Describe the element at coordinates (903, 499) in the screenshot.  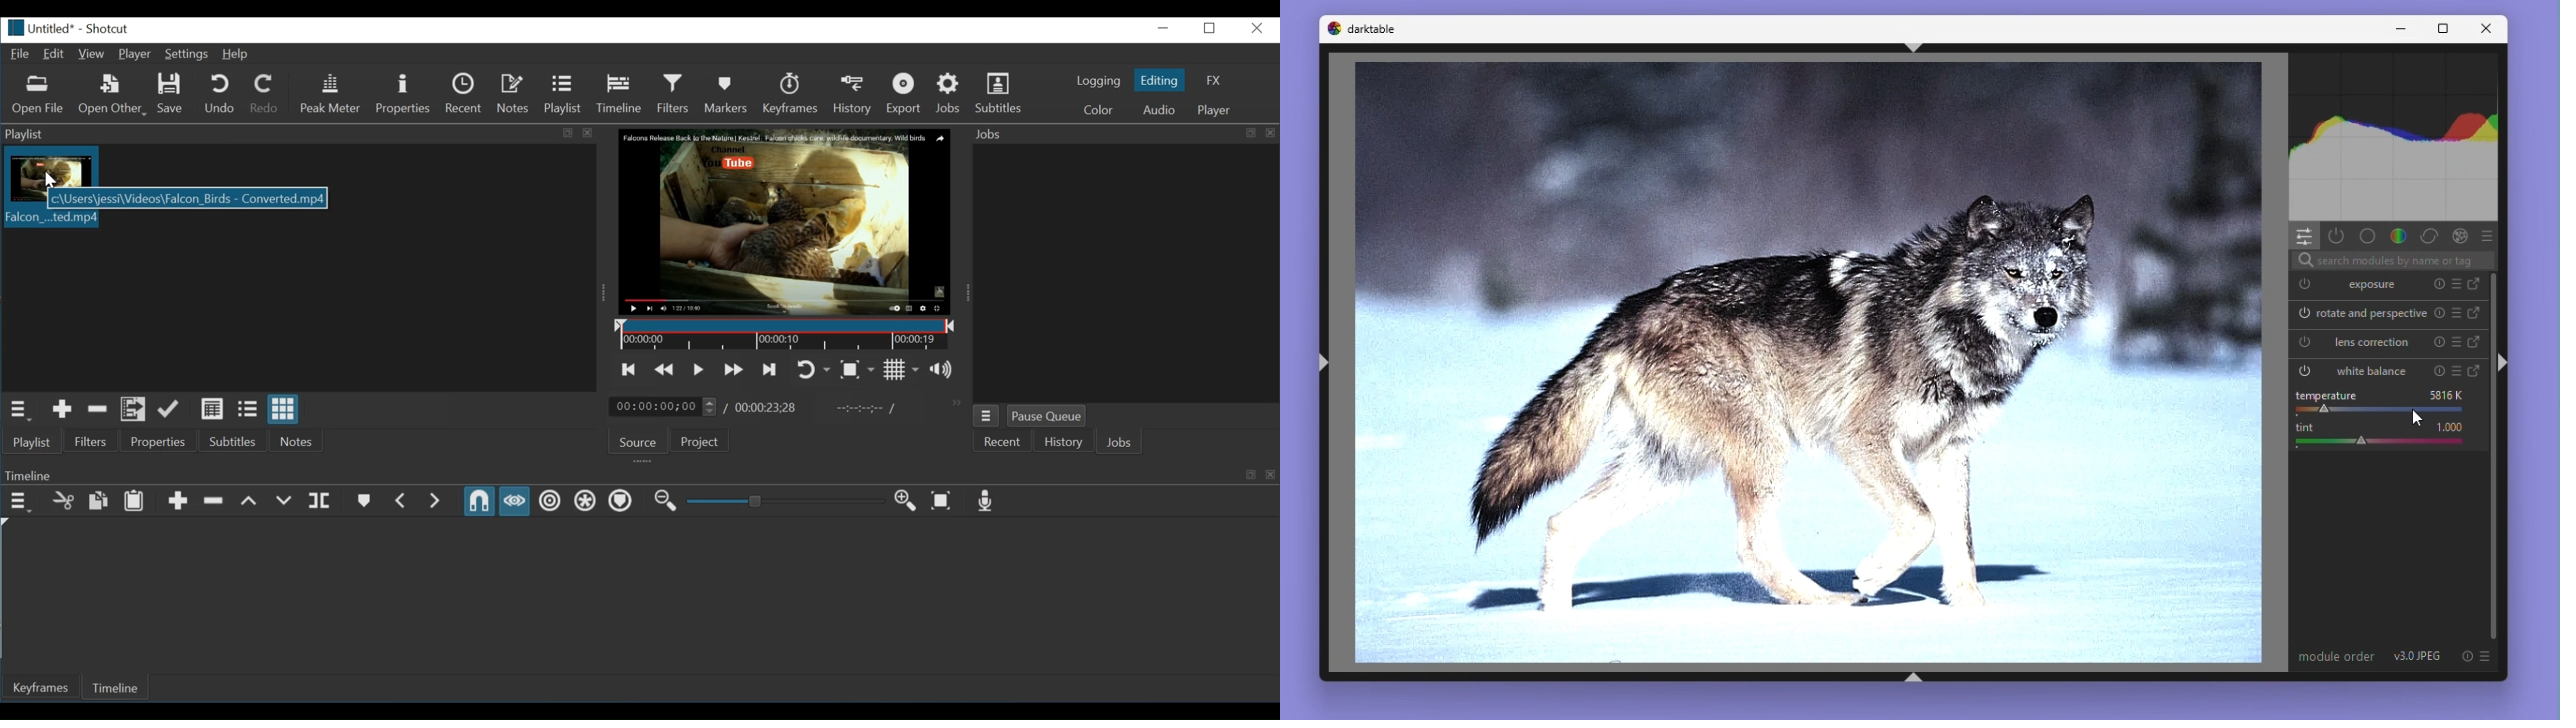
I see `Zoom keyframe in` at that location.